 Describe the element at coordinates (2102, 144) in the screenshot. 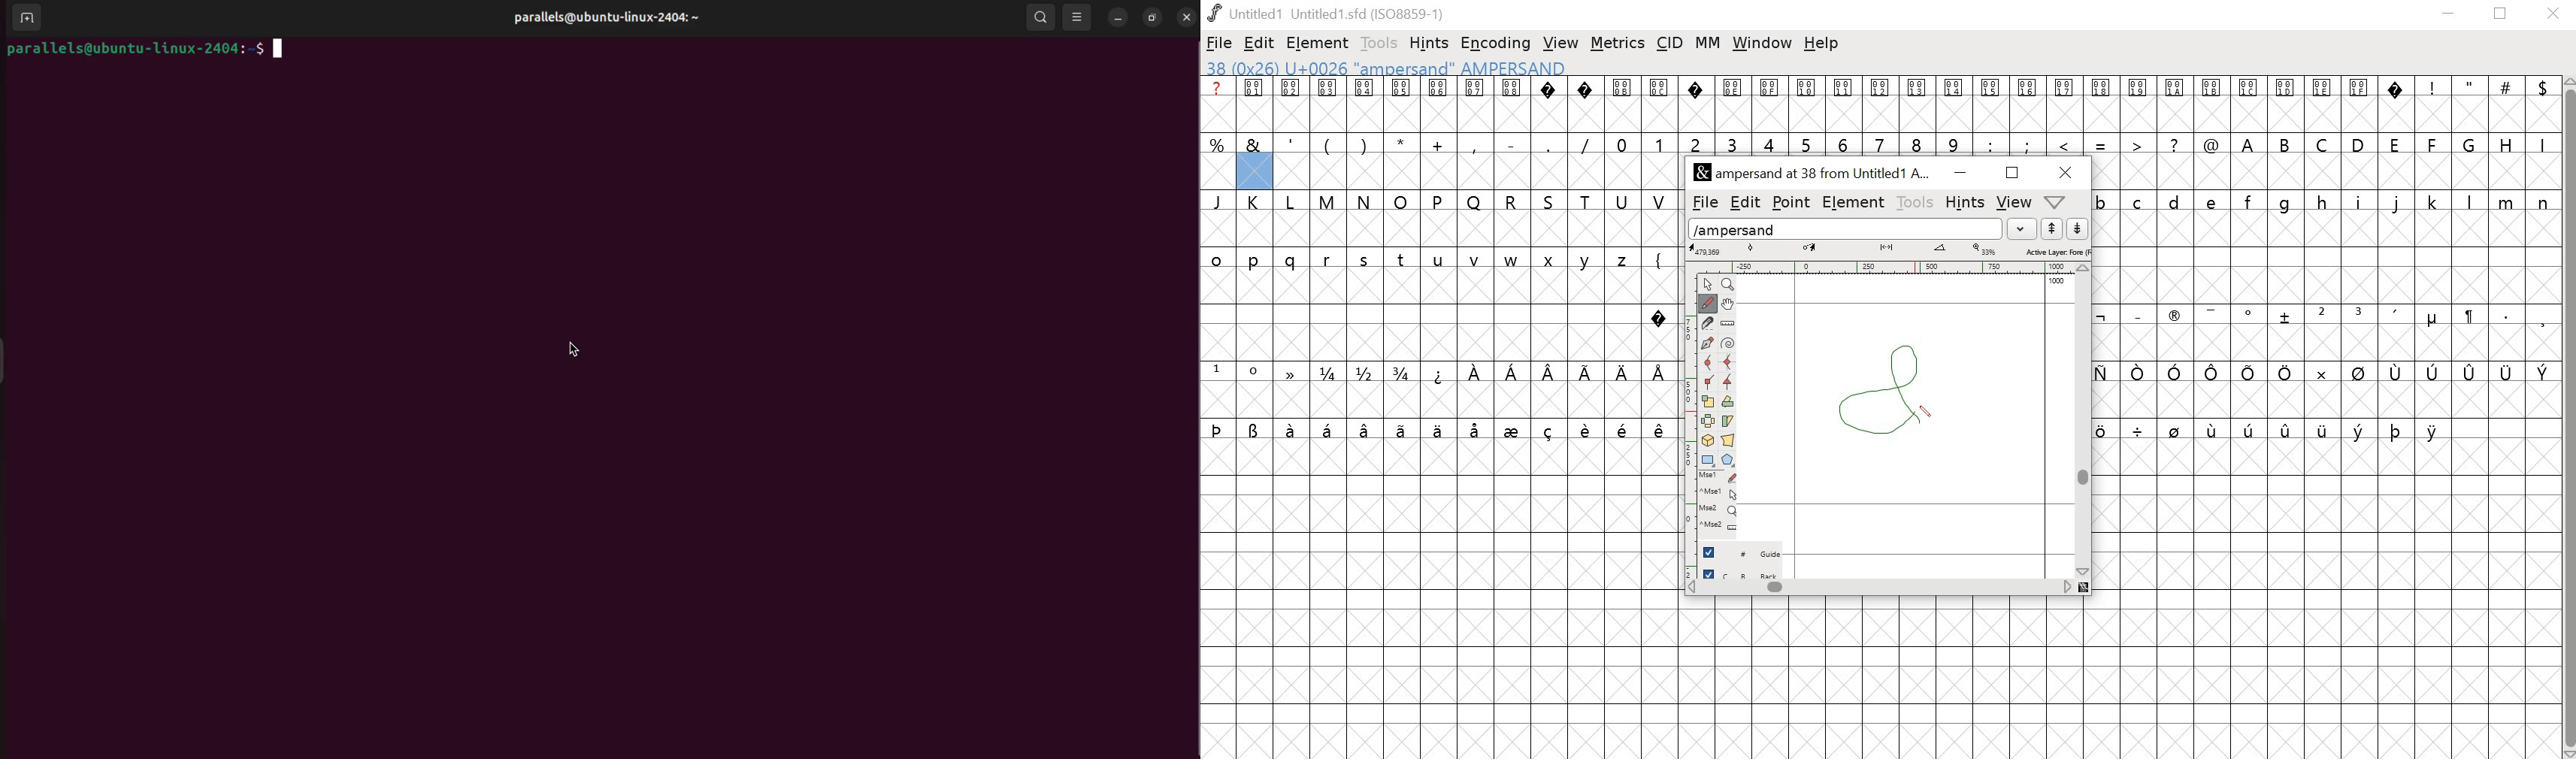

I see `=` at that location.